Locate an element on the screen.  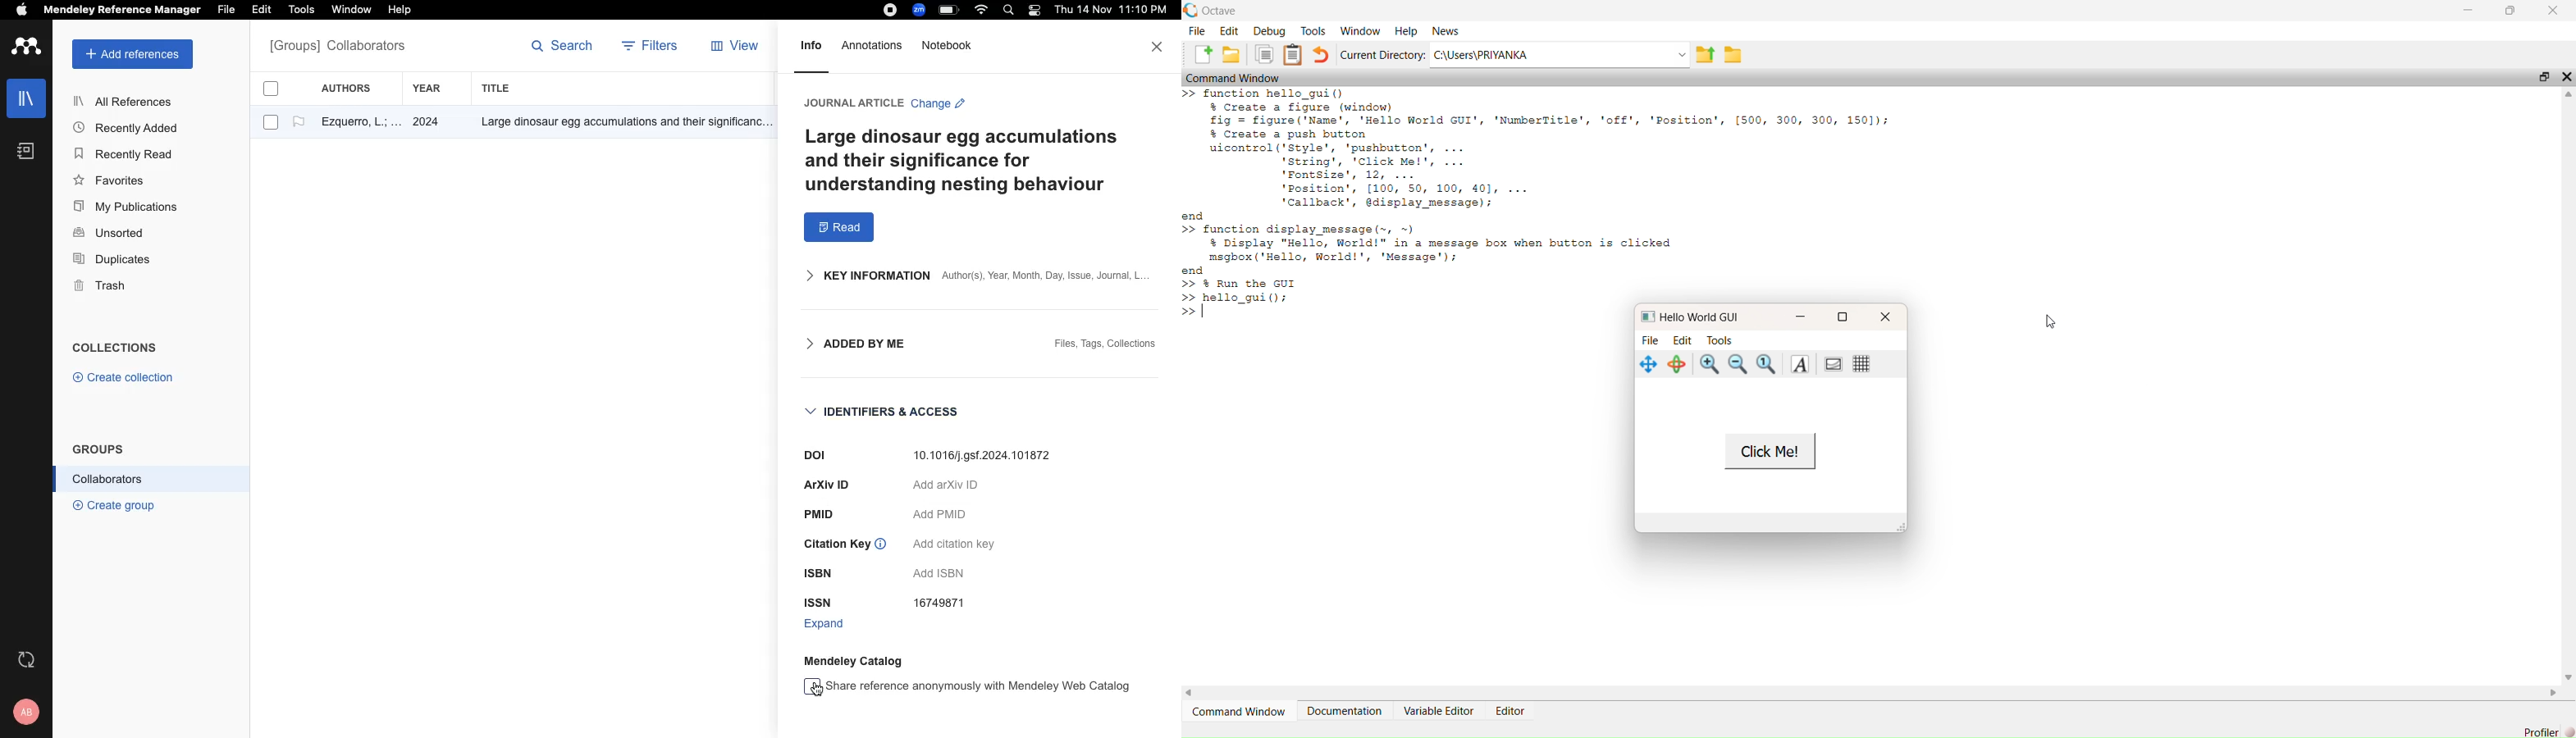
ArXiv ID is located at coordinates (827, 485).